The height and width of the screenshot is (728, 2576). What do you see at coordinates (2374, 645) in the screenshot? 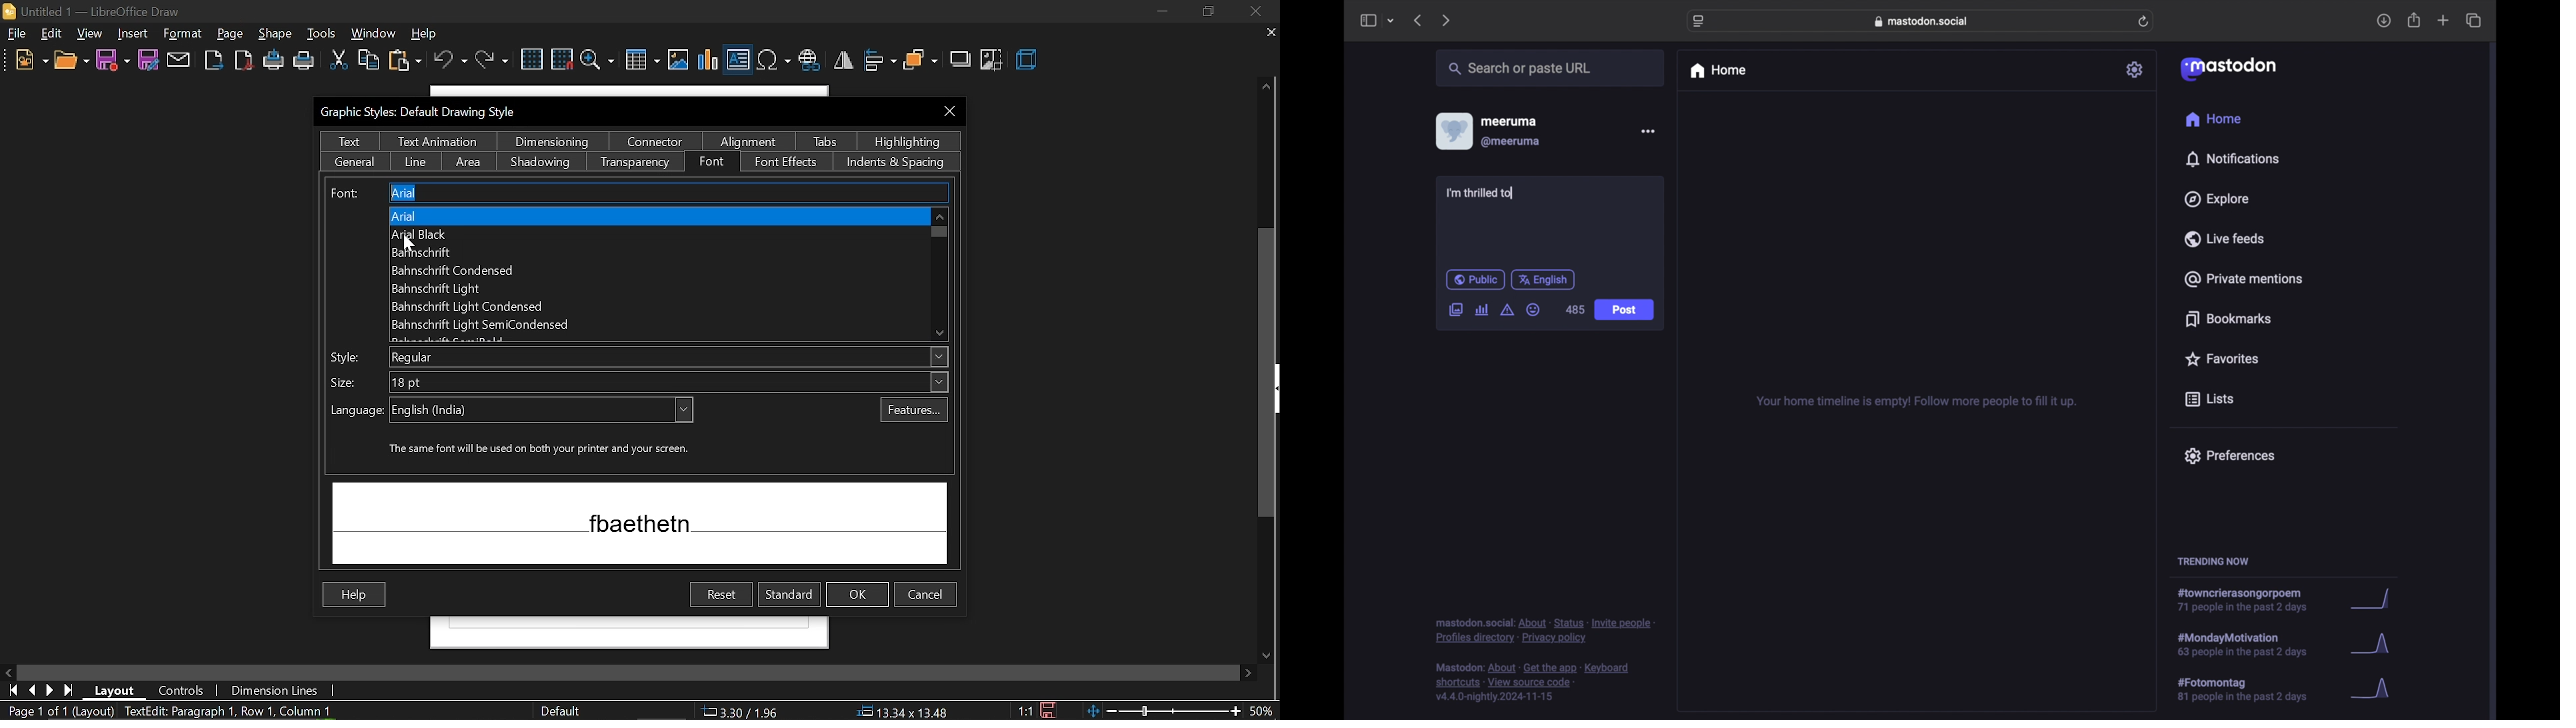
I see `graph` at bounding box center [2374, 645].